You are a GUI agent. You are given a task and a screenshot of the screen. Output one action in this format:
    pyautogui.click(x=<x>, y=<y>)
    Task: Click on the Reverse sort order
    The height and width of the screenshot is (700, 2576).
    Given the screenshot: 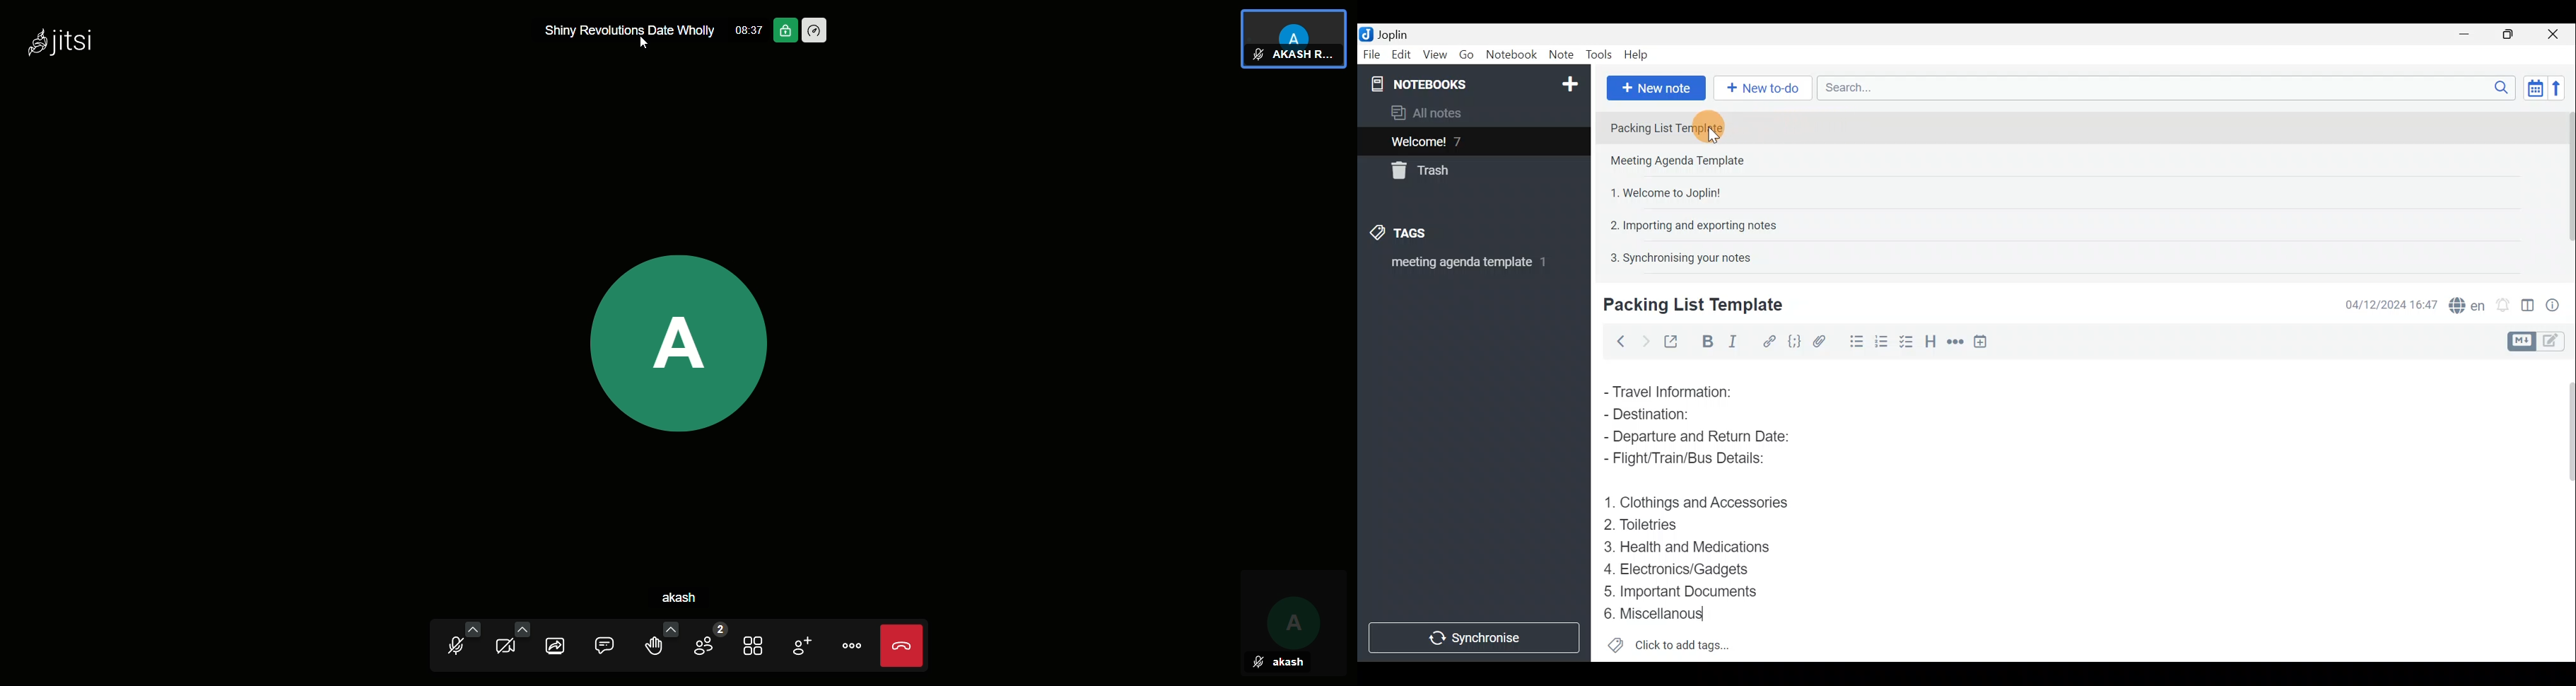 What is the action you would take?
    pyautogui.click(x=2561, y=87)
    